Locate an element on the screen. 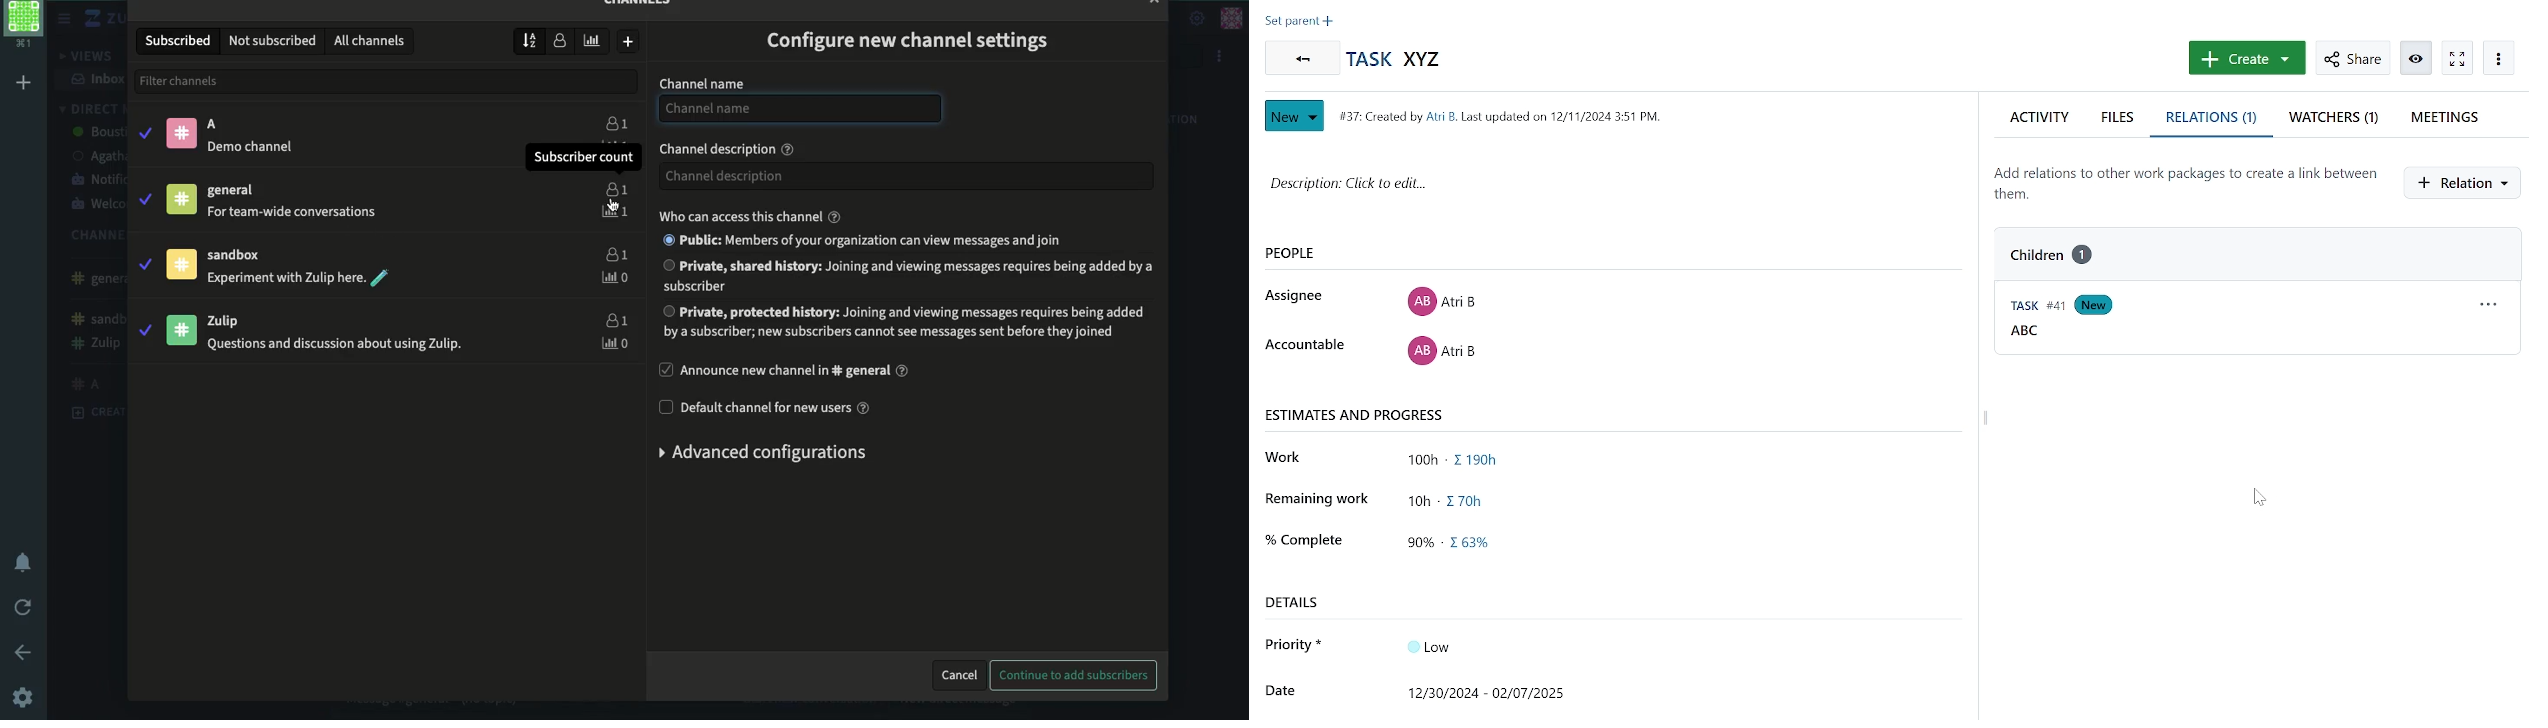  channel name is located at coordinates (706, 86).